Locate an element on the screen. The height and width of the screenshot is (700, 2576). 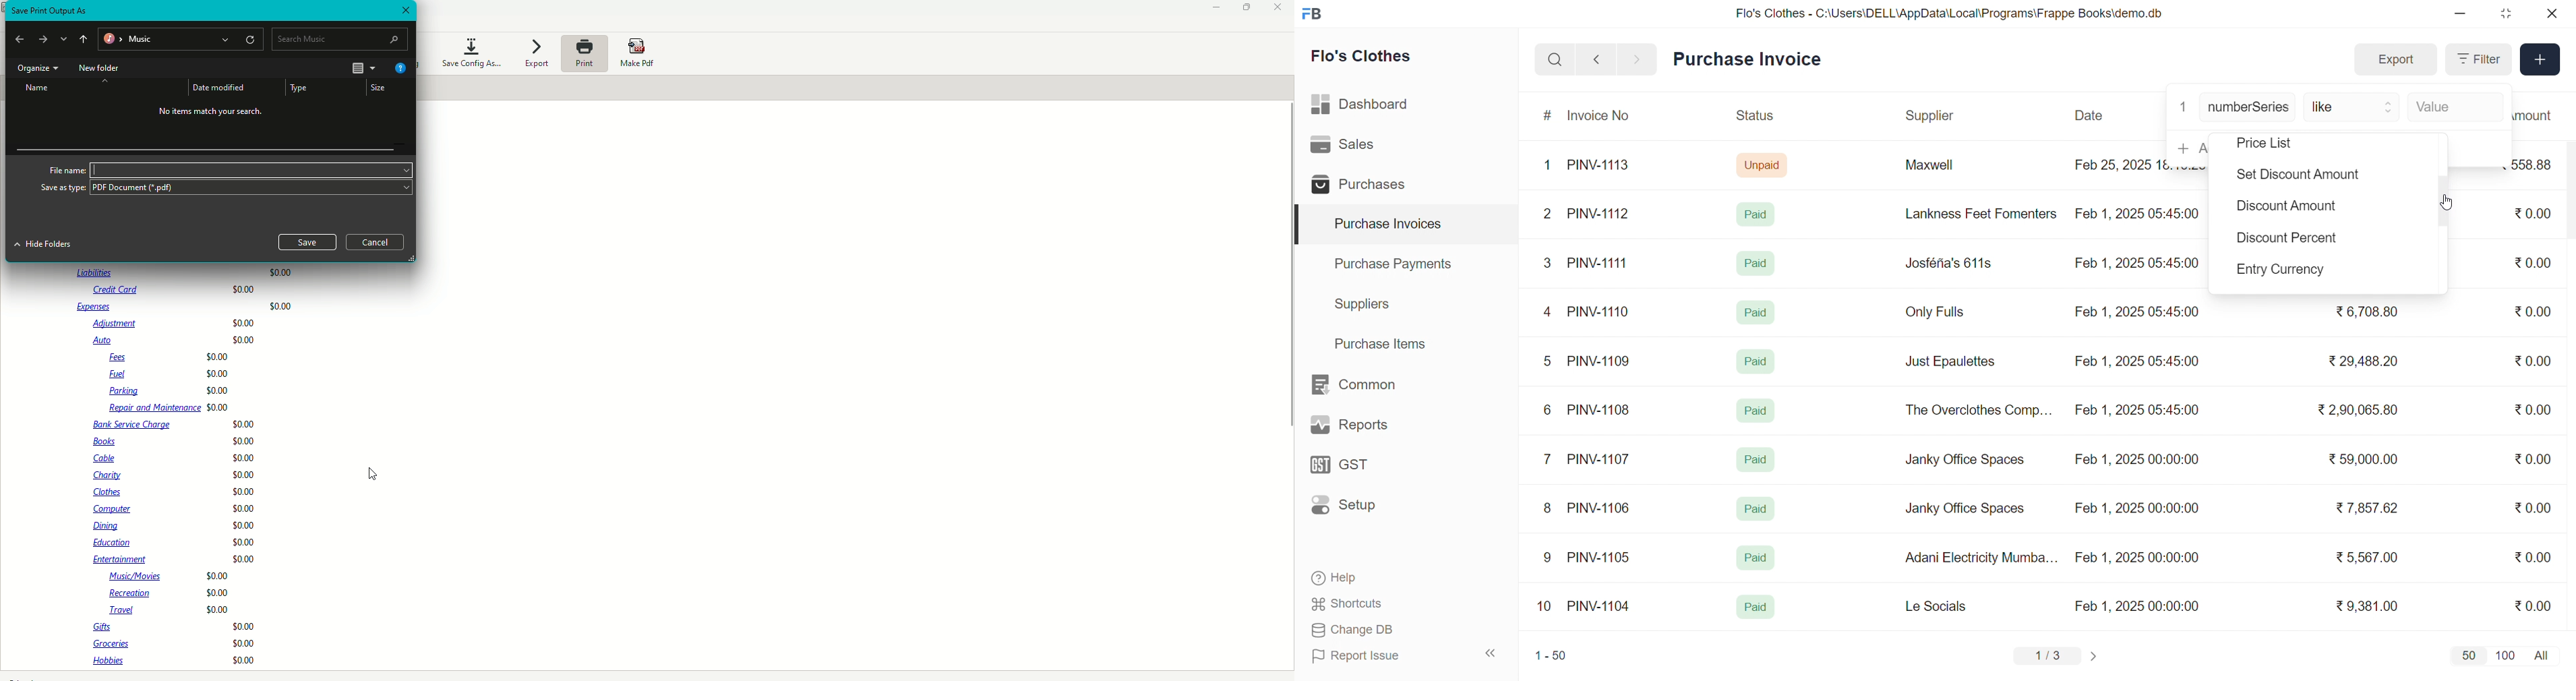
Type is located at coordinates (299, 88).